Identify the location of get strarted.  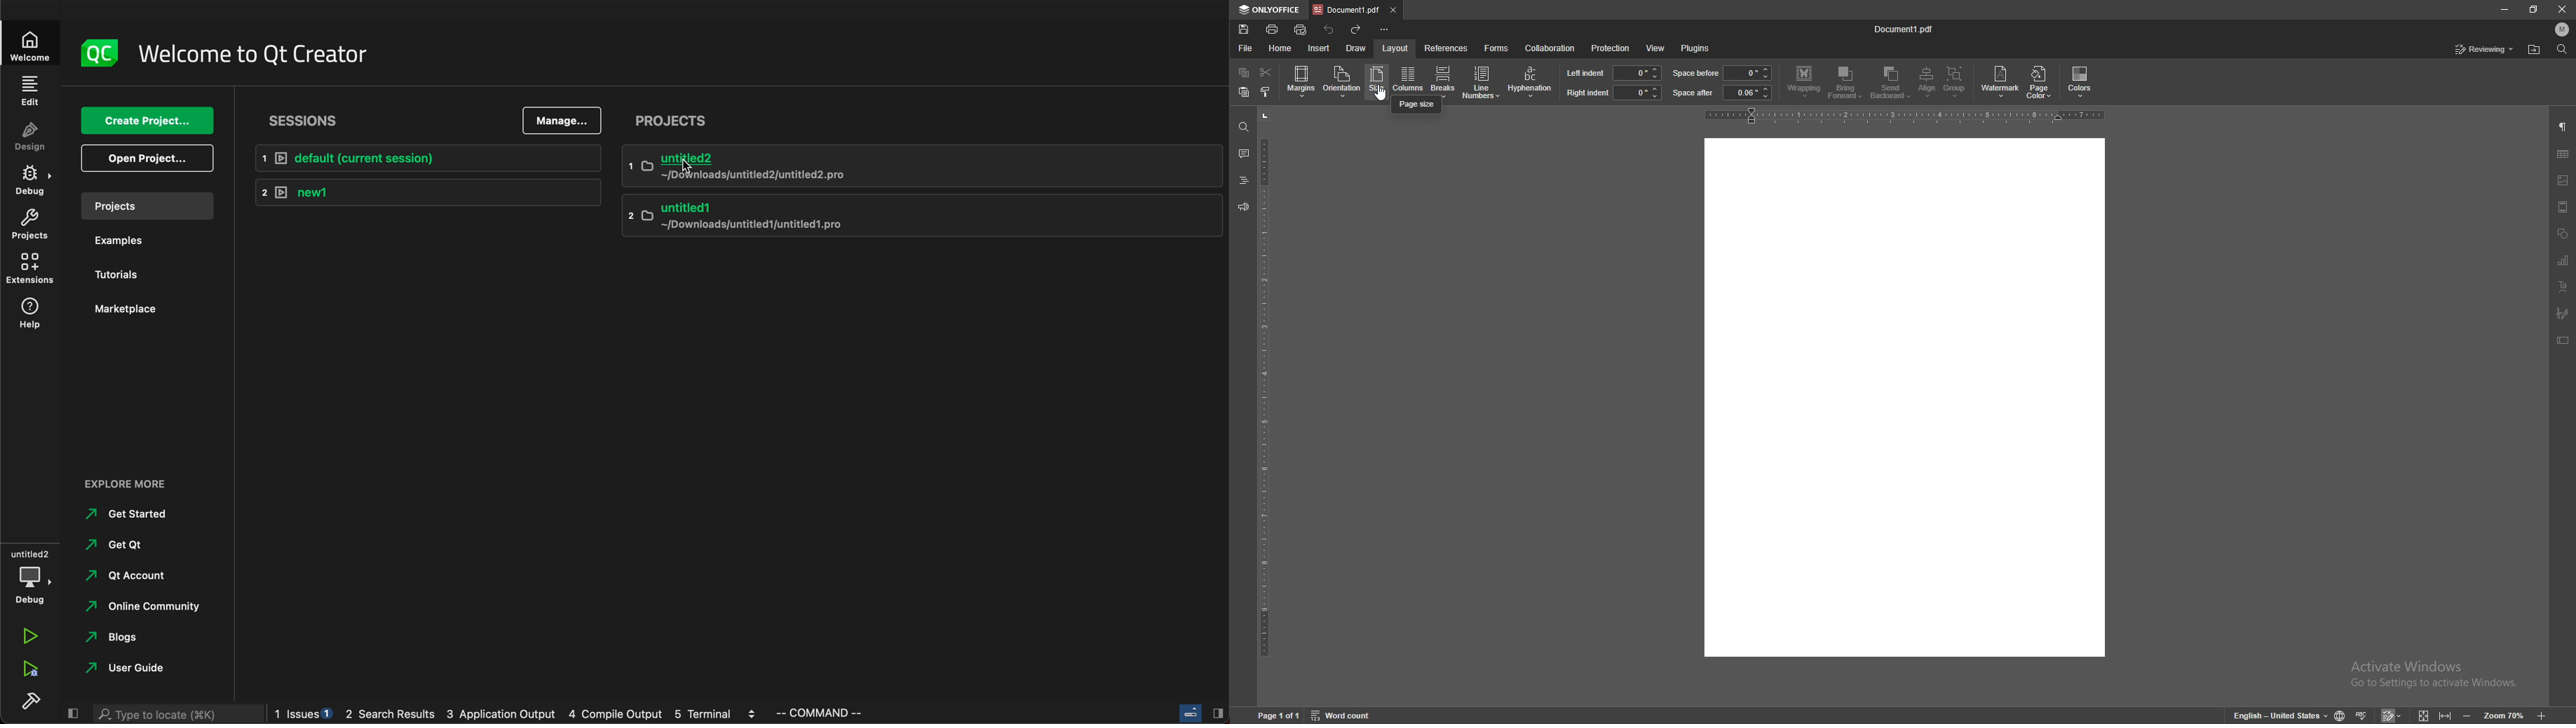
(132, 514).